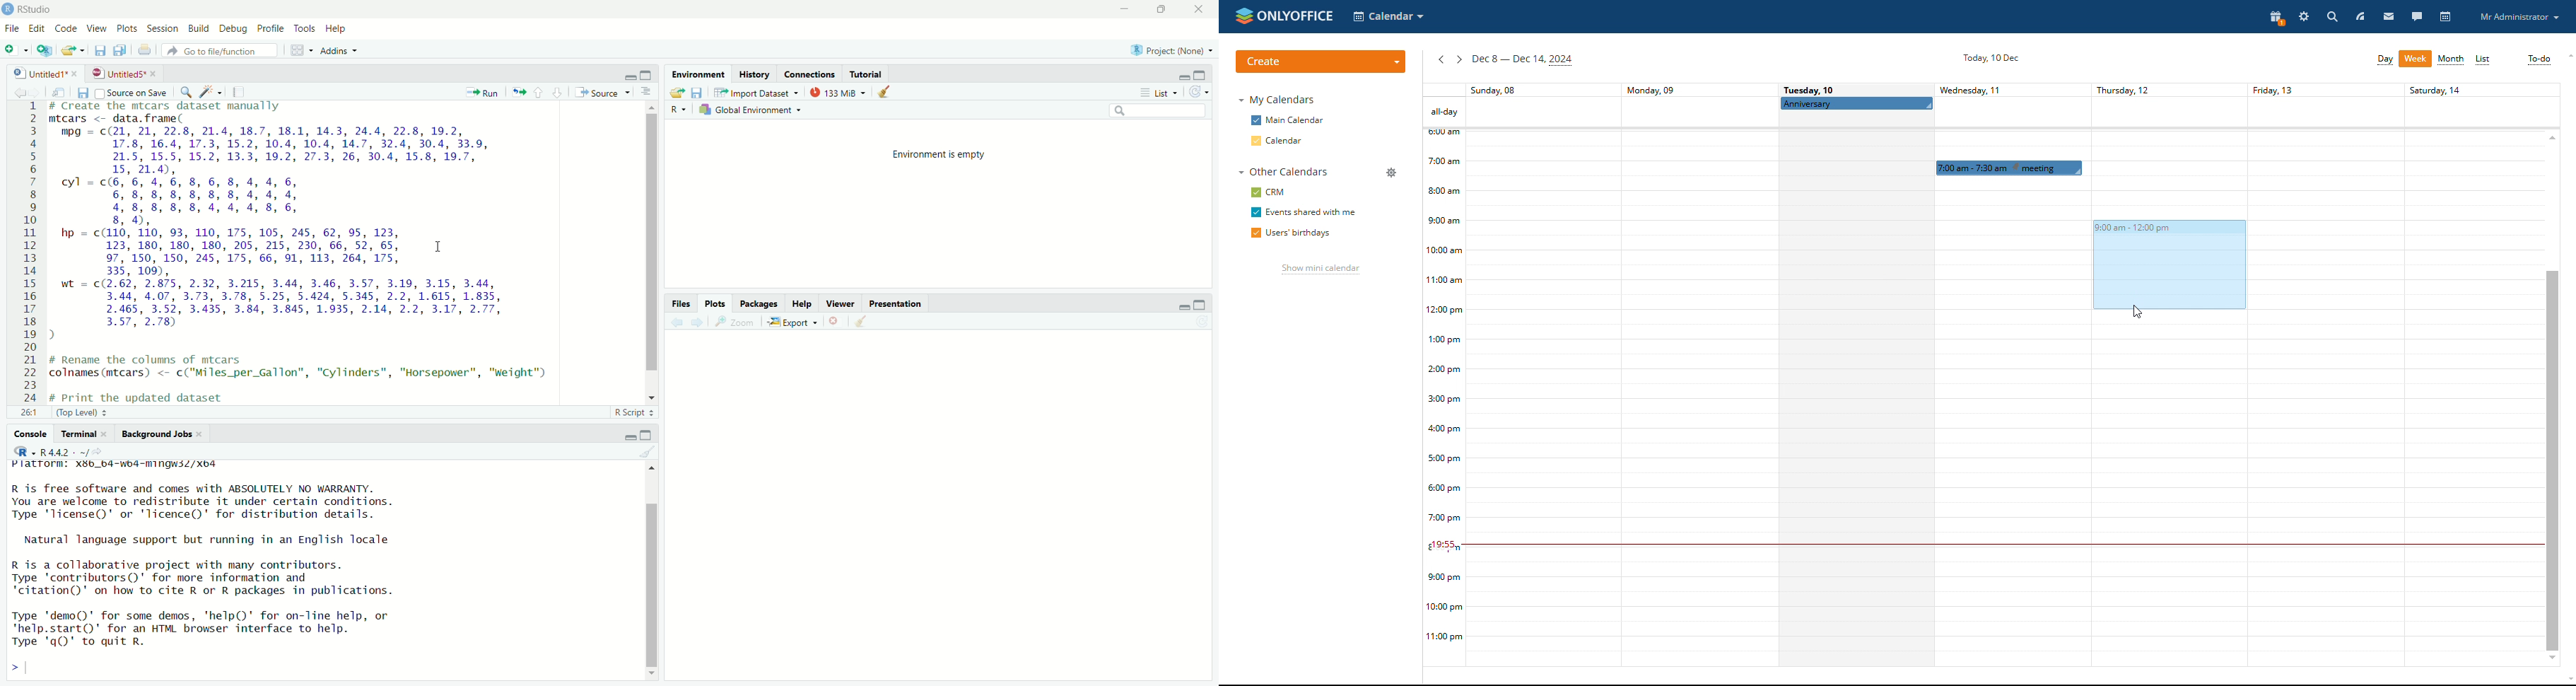 This screenshot has width=2576, height=700. I want to click on onlyoffice, so click(1303, 16).